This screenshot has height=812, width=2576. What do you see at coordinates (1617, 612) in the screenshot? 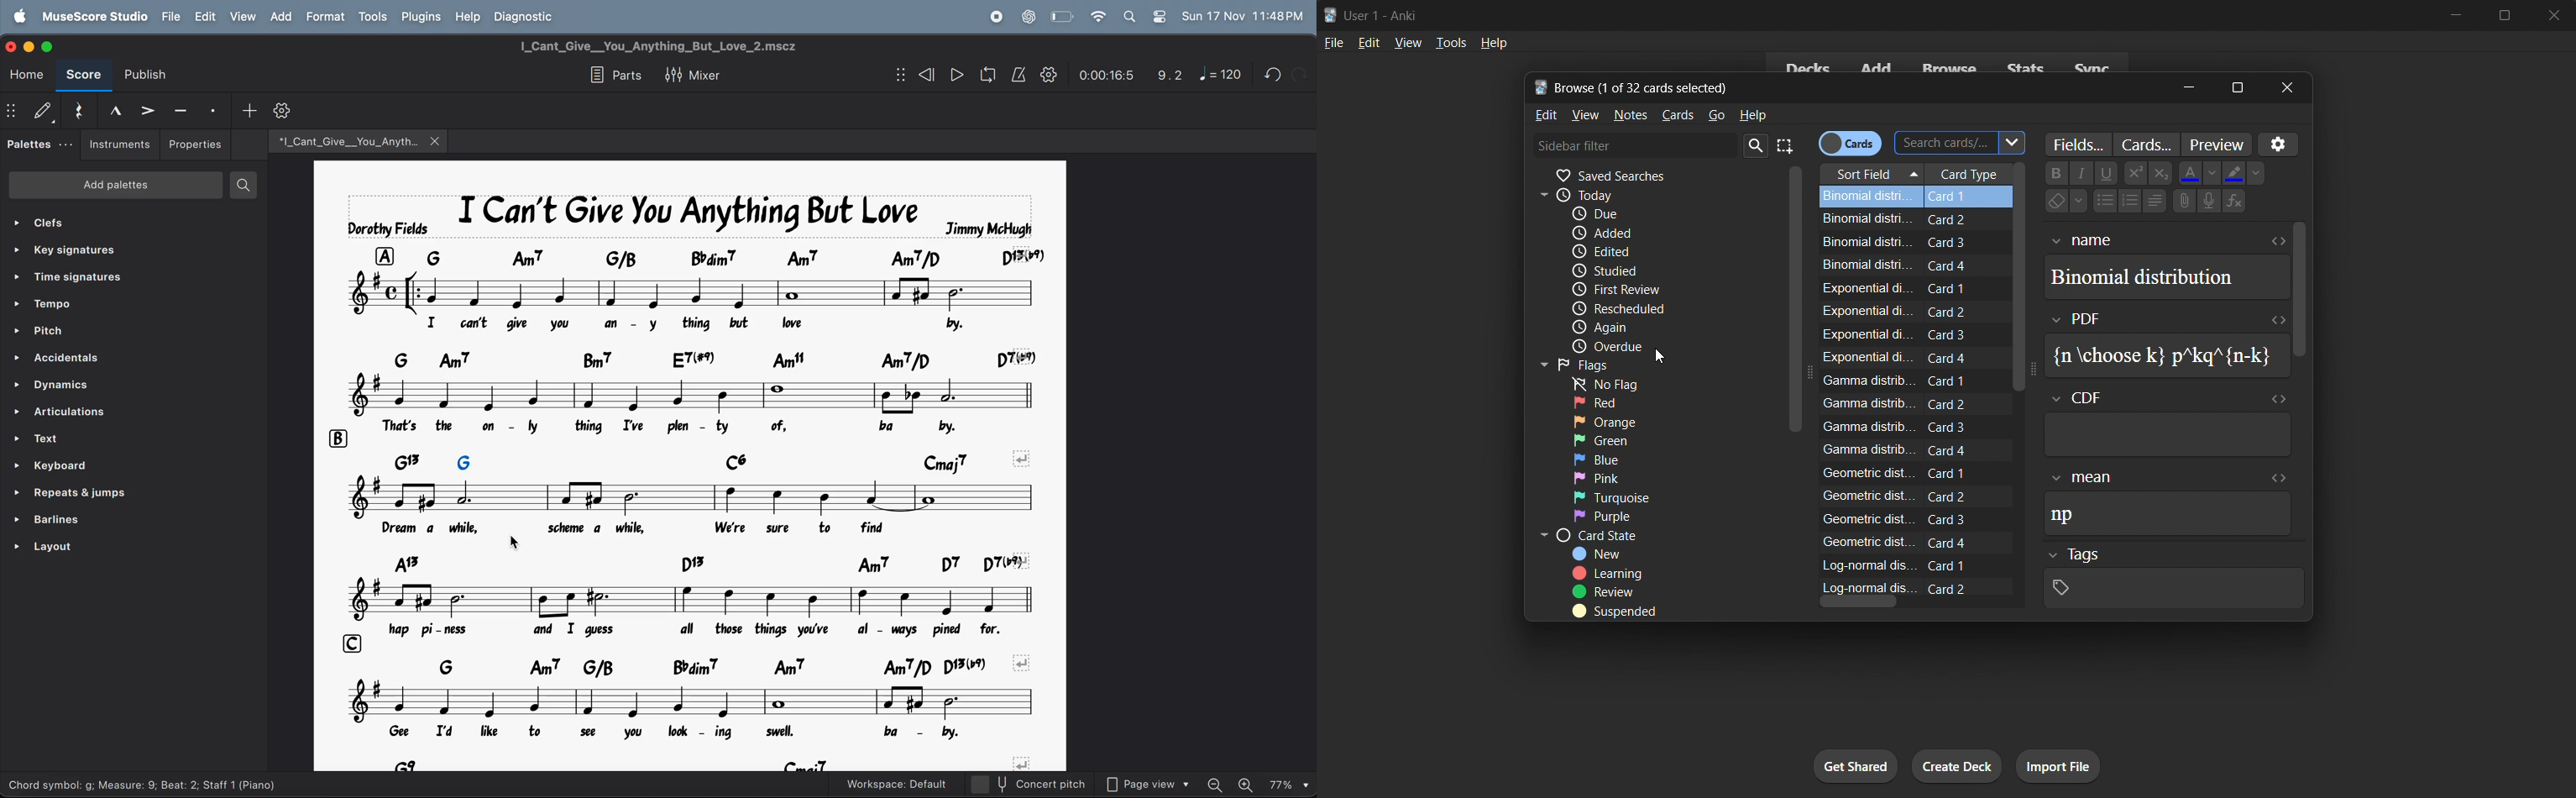
I see `suspended` at bounding box center [1617, 612].